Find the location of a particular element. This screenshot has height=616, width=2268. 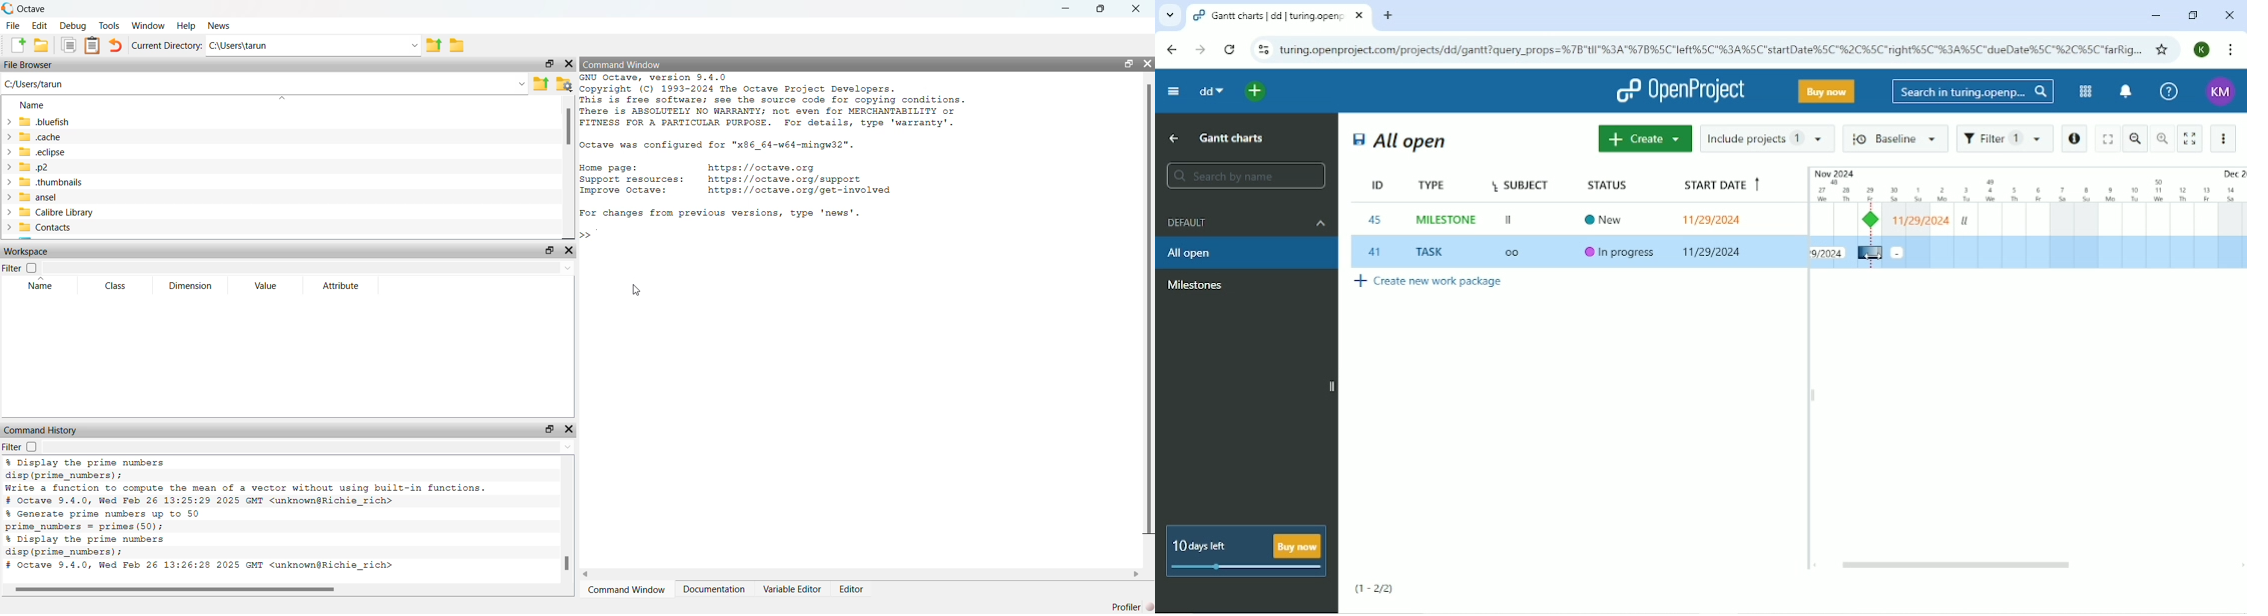

Baseline is located at coordinates (1896, 138).